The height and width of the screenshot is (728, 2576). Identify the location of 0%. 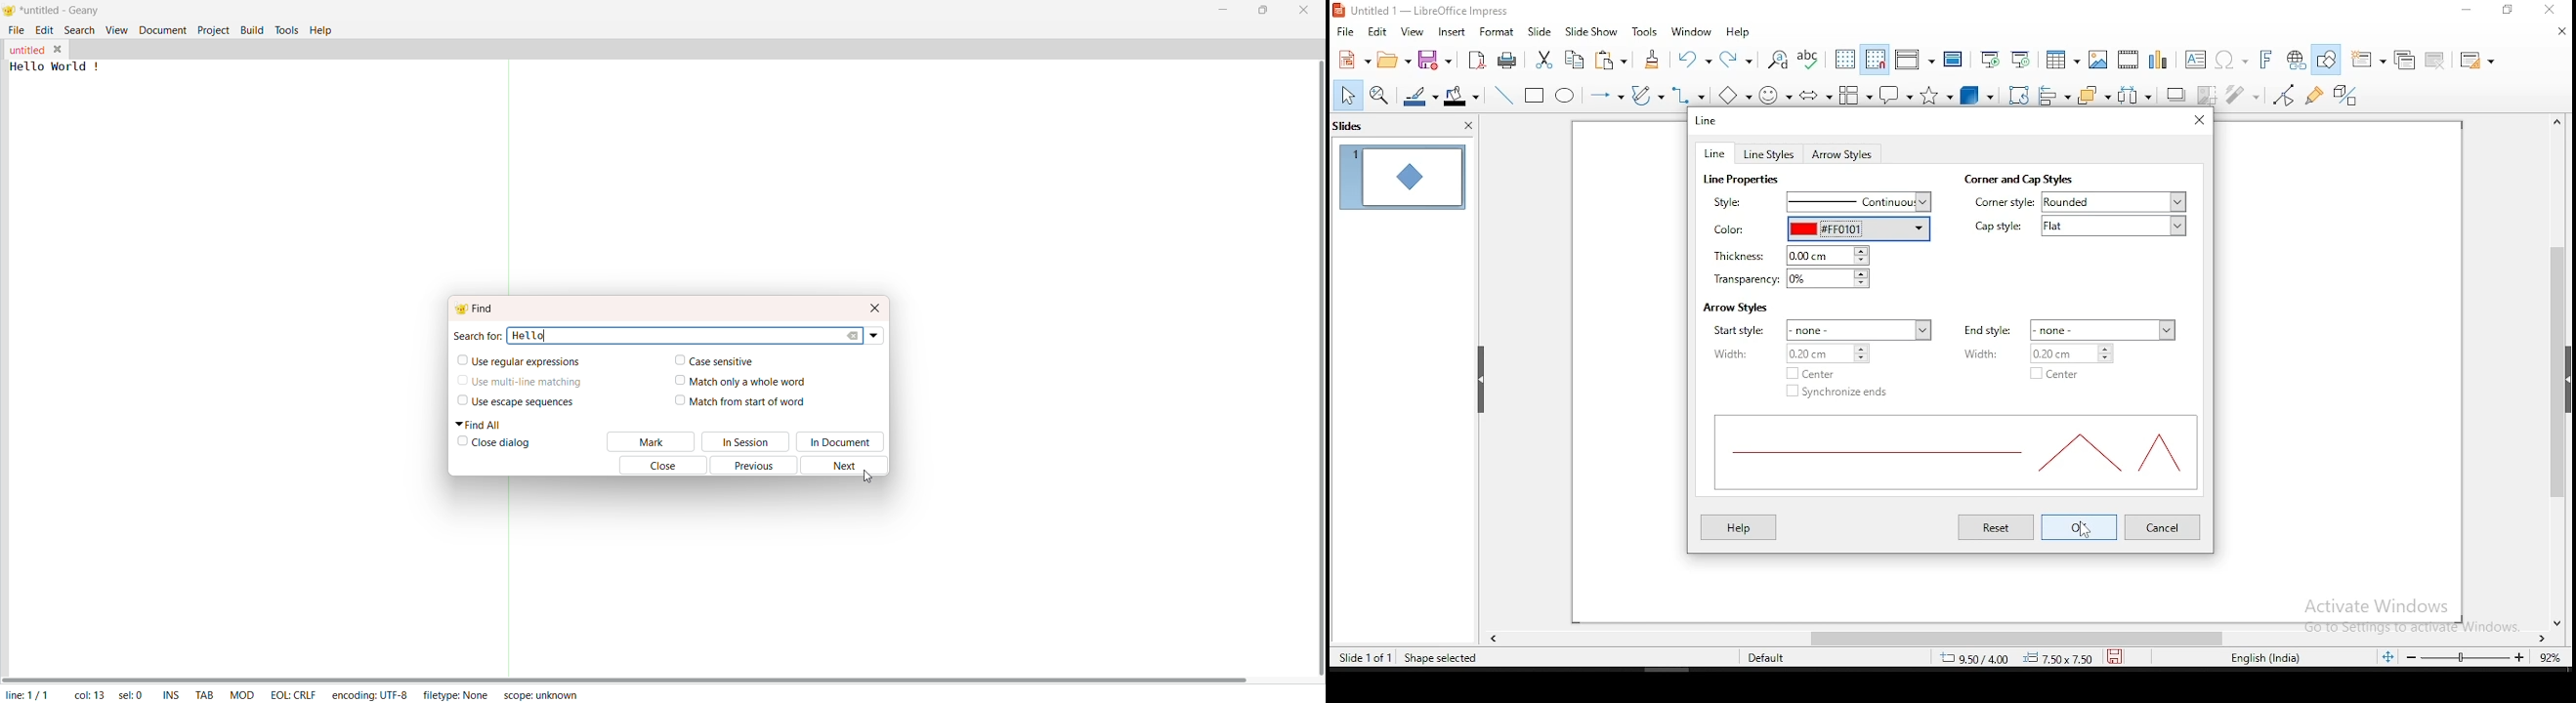
(1837, 279).